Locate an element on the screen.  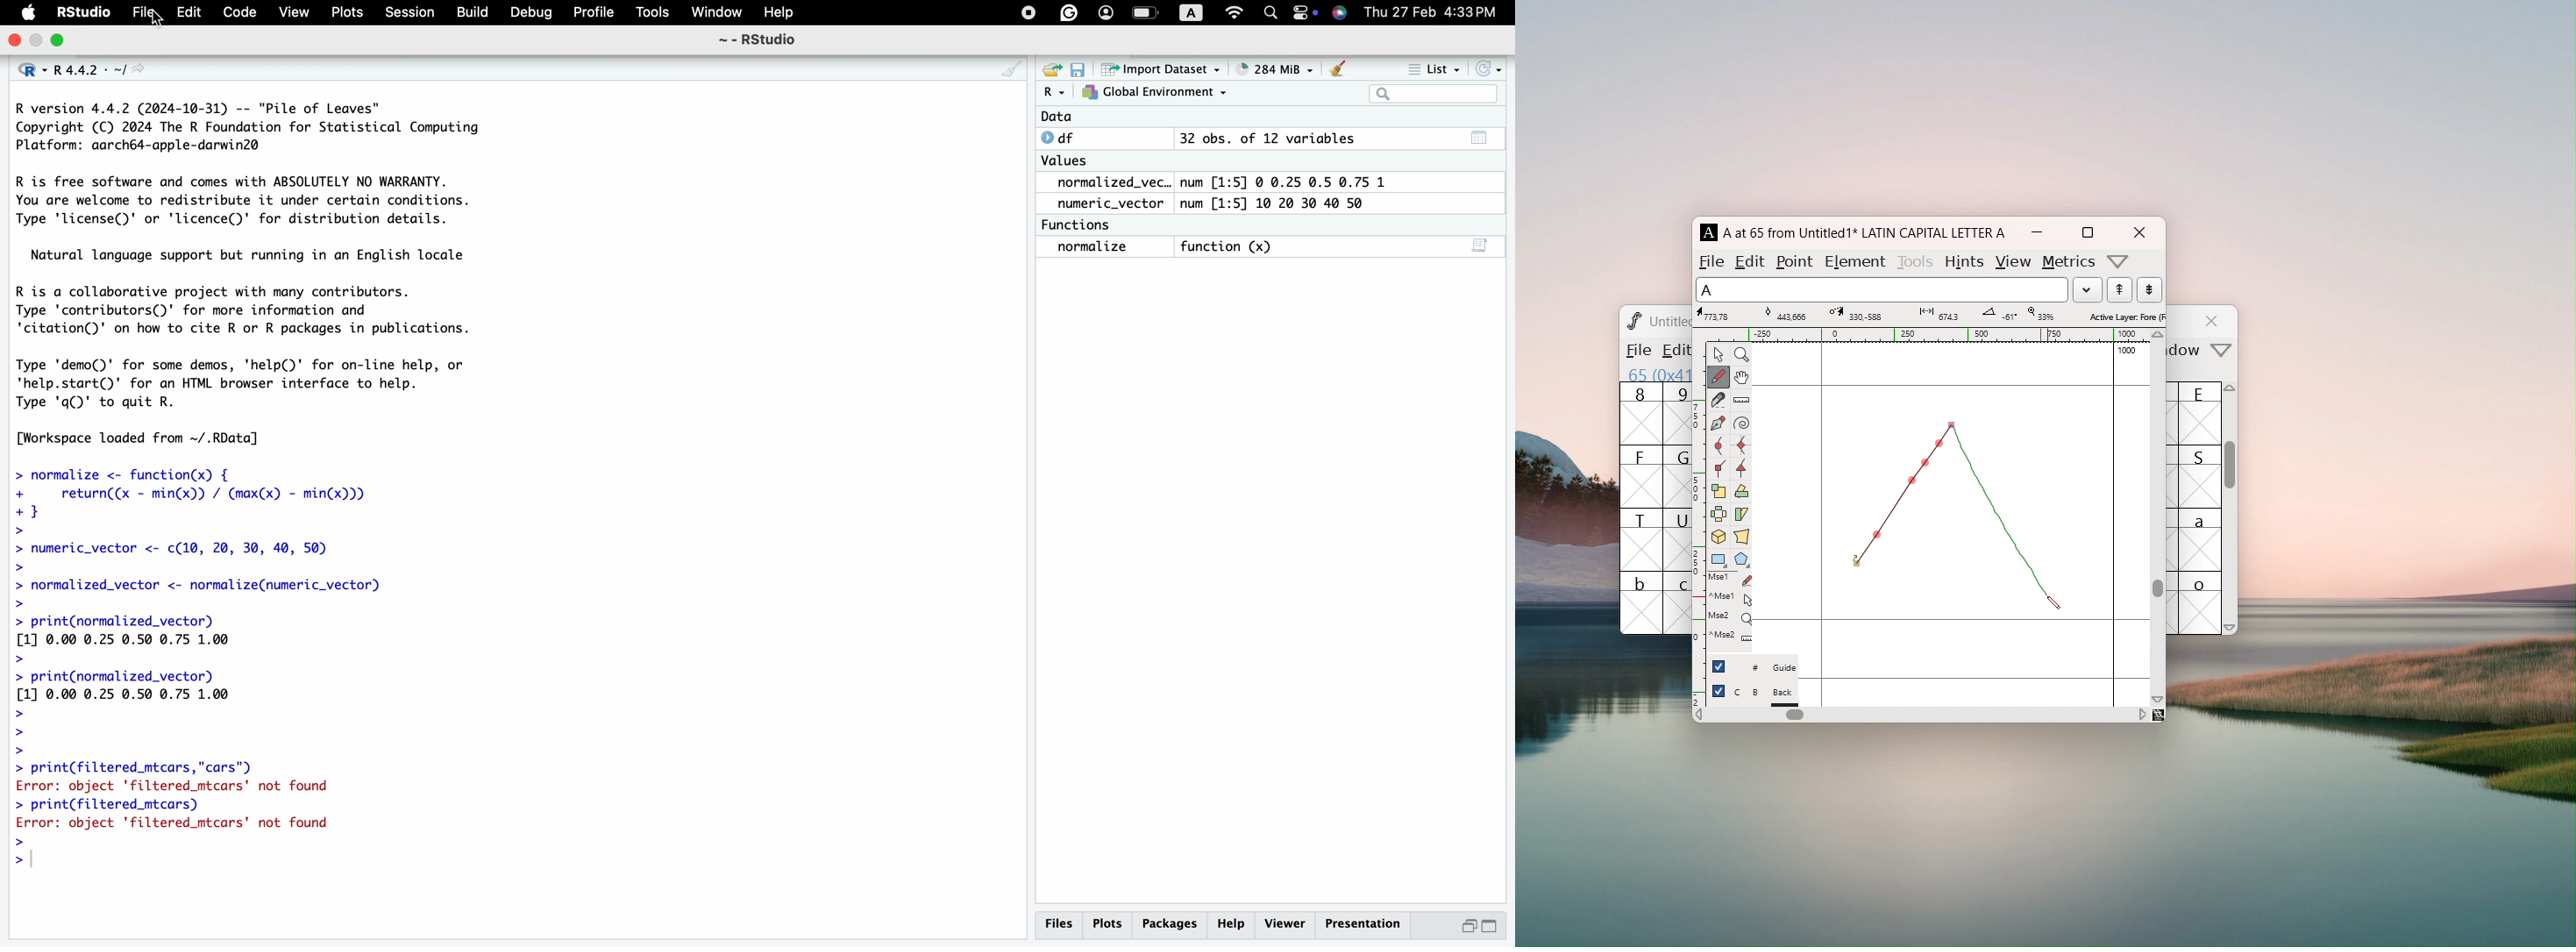
a is located at coordinates (2201, 539).